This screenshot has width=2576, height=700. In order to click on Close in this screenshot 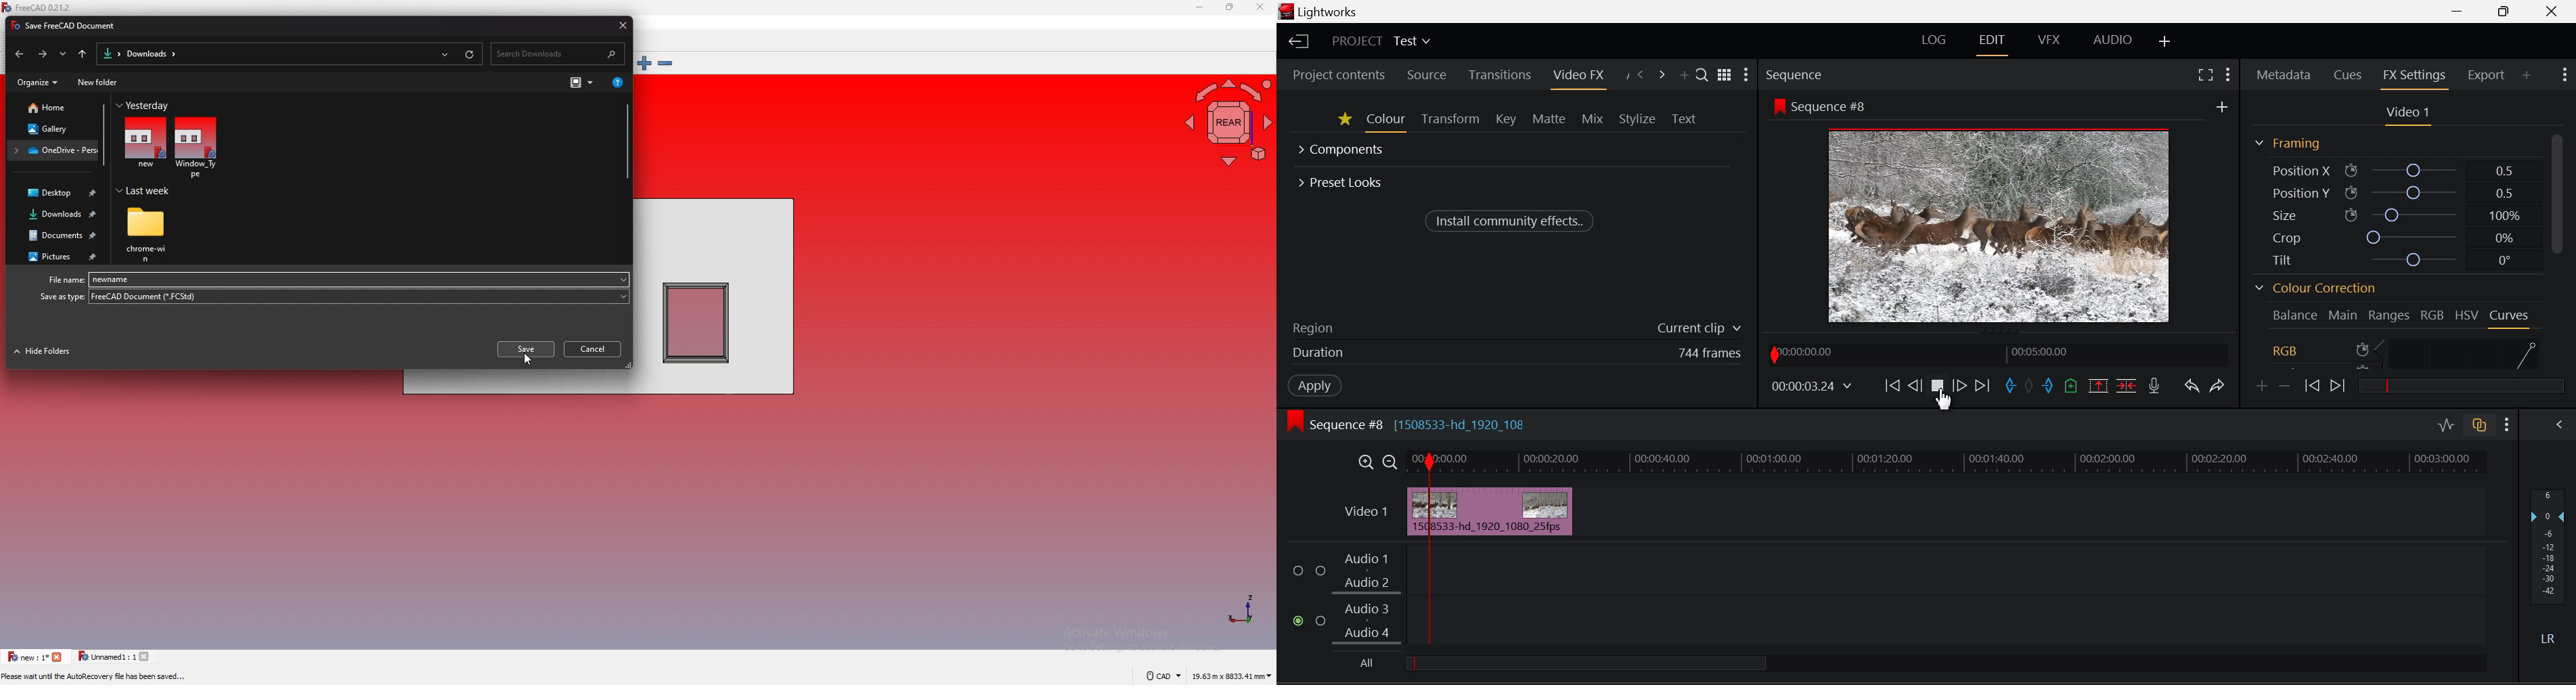, I will do `click(2552, 12)`.